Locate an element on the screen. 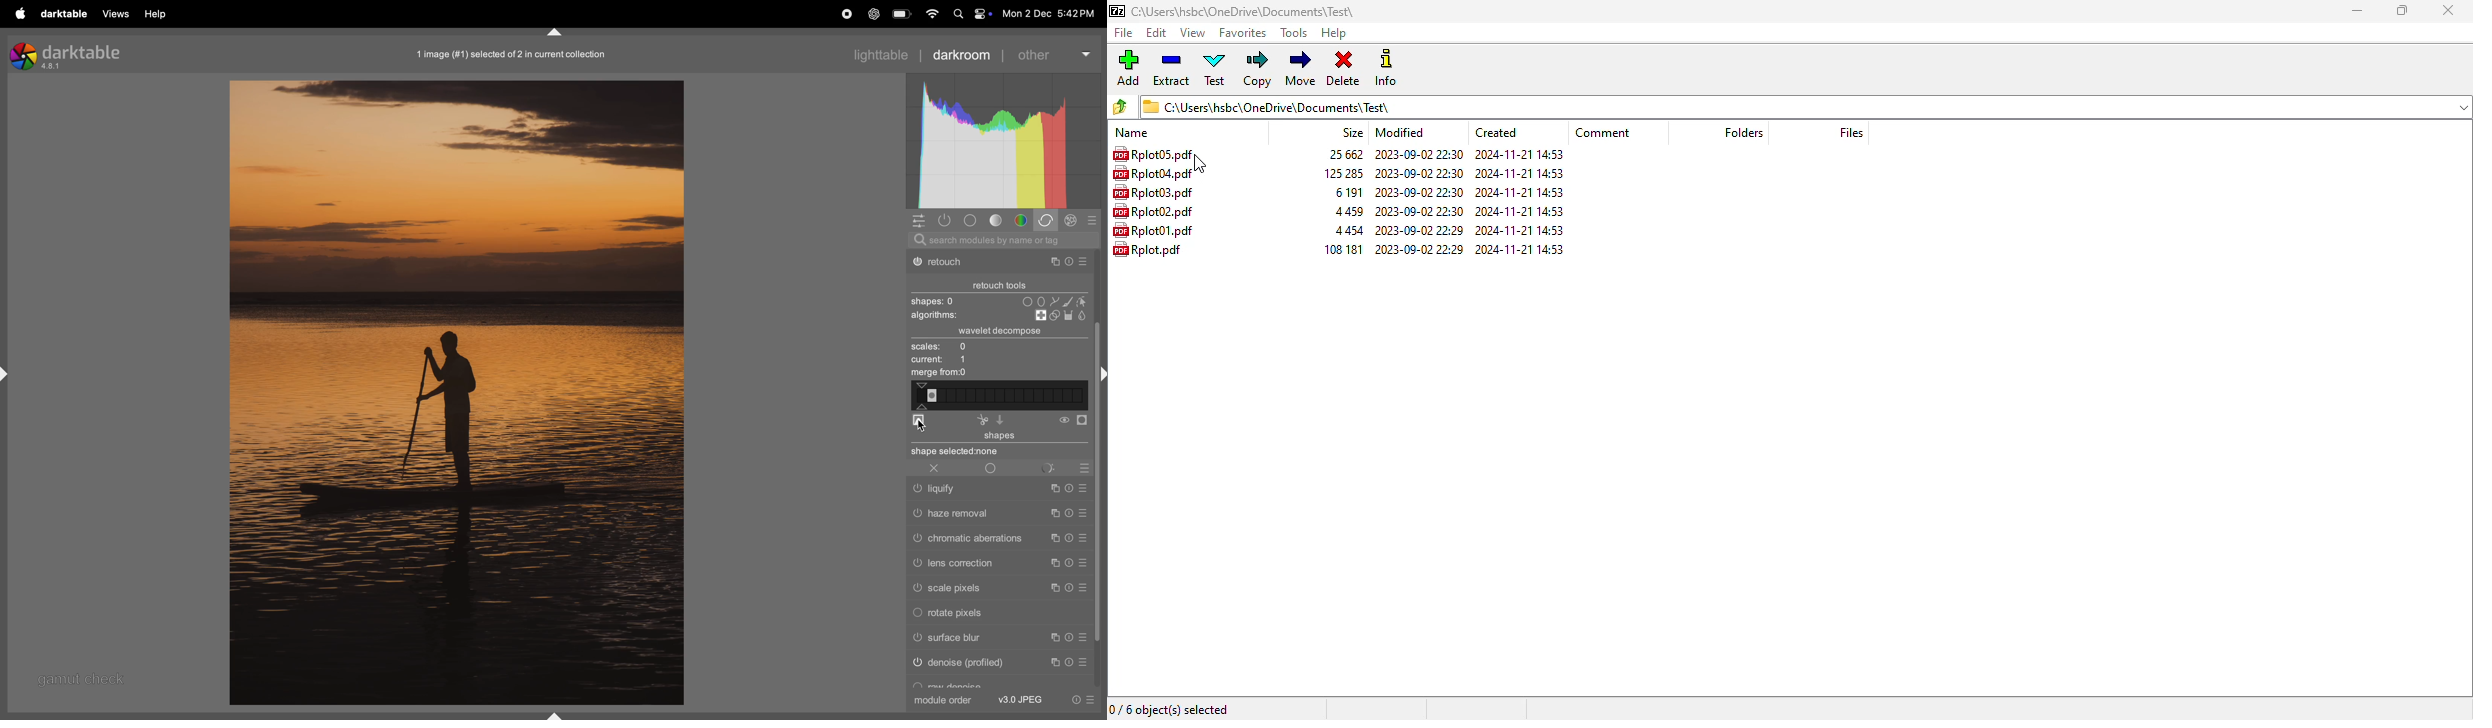 The image size is (2492, 728). wifi is located at coordinates (930, 15).